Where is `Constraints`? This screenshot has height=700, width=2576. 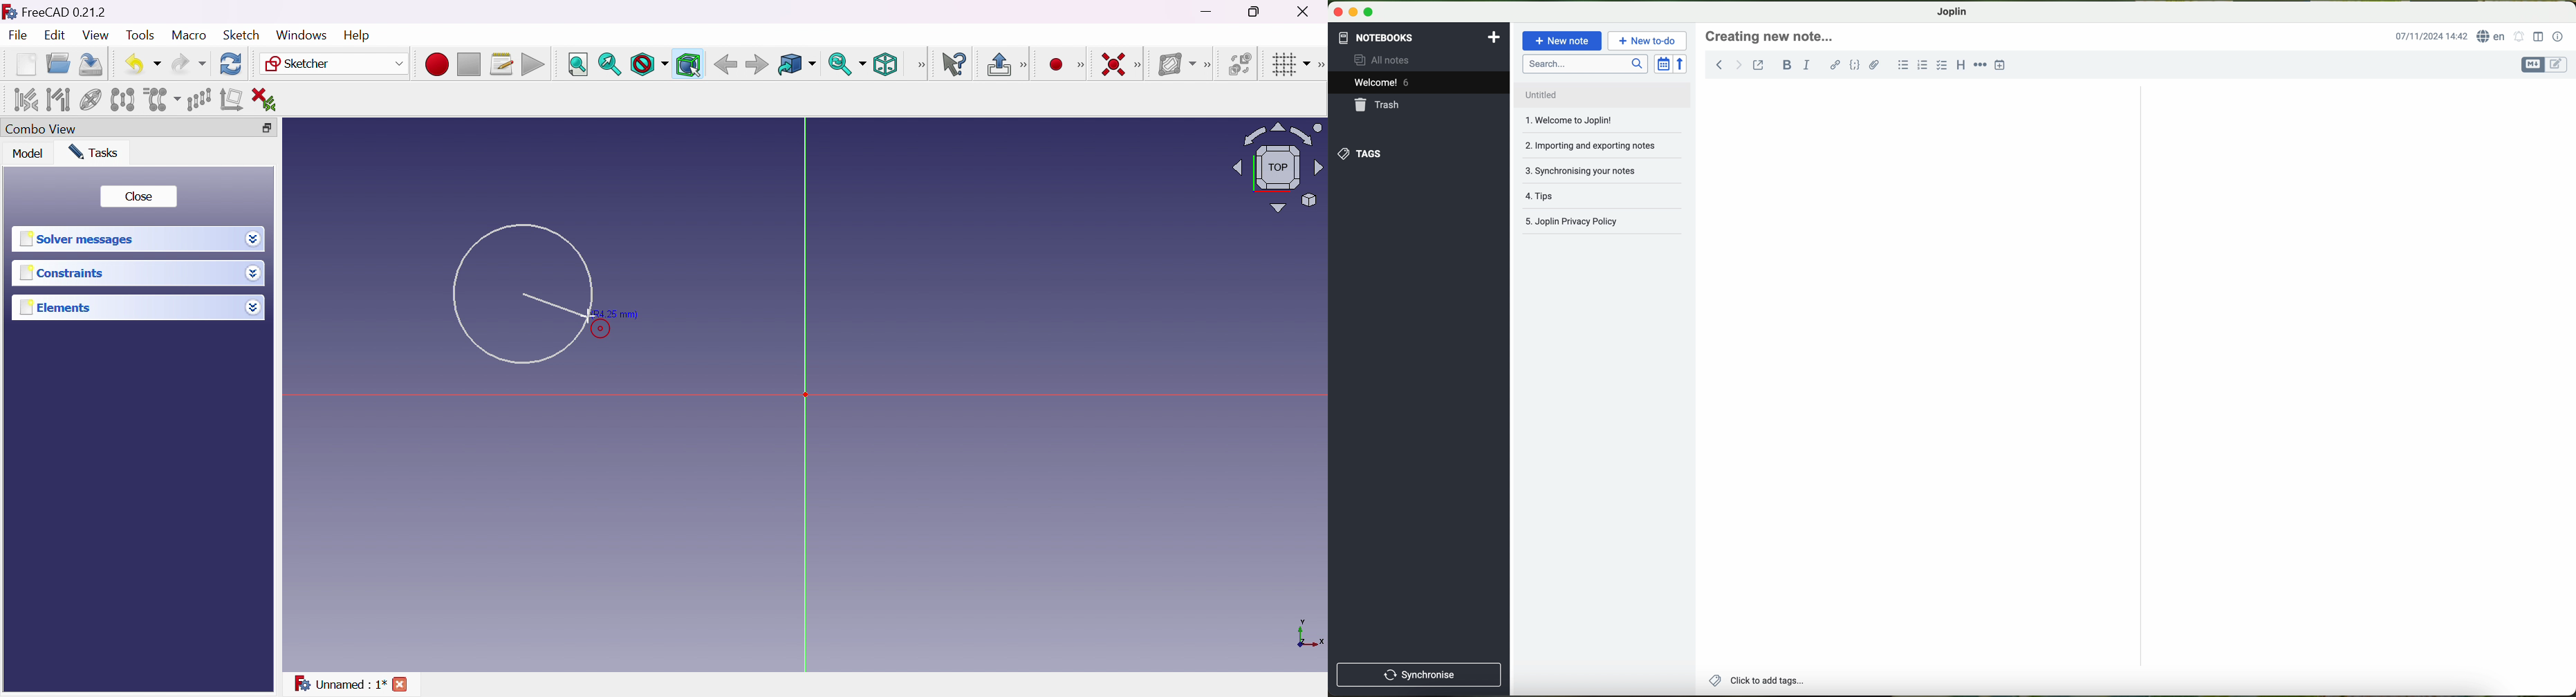 Constraints is located at coordinates (65, 273).